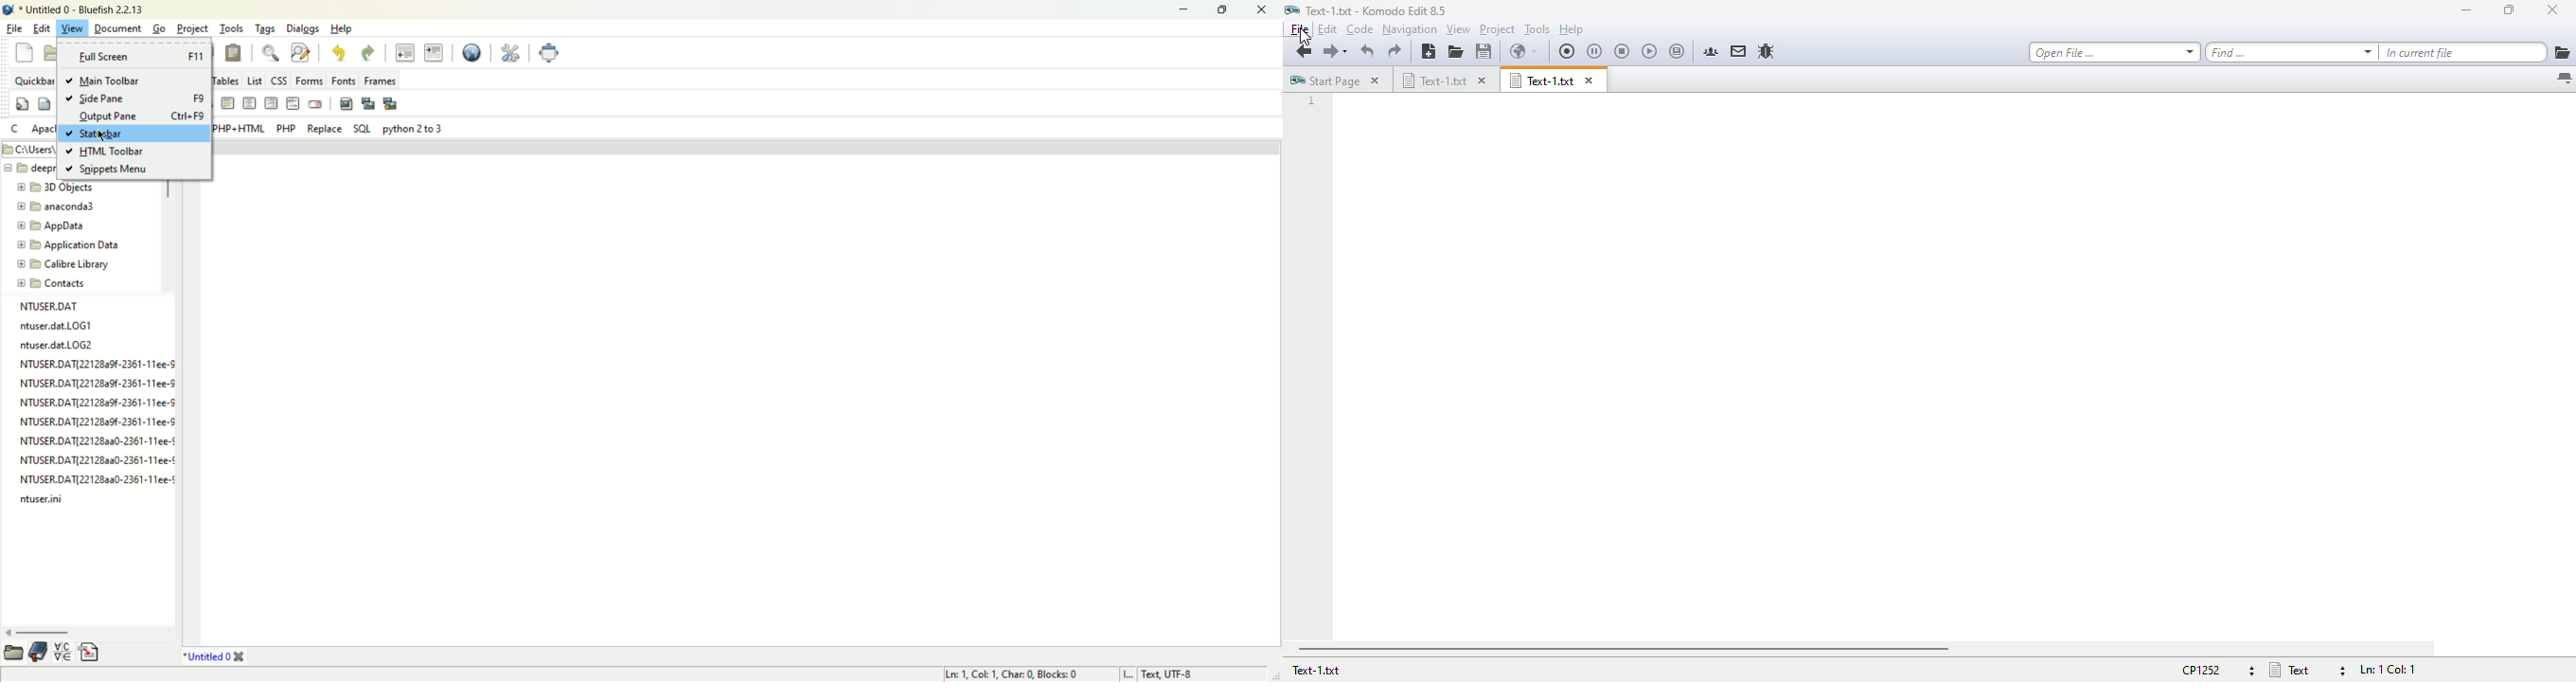 This screenshot has height=700, width=2576. What do you see at coordinates (96, 441) in the screenshot?
I see `NTUSER.DAT{22128220-2361-11ee-¢` at bounding box center [96, 441].